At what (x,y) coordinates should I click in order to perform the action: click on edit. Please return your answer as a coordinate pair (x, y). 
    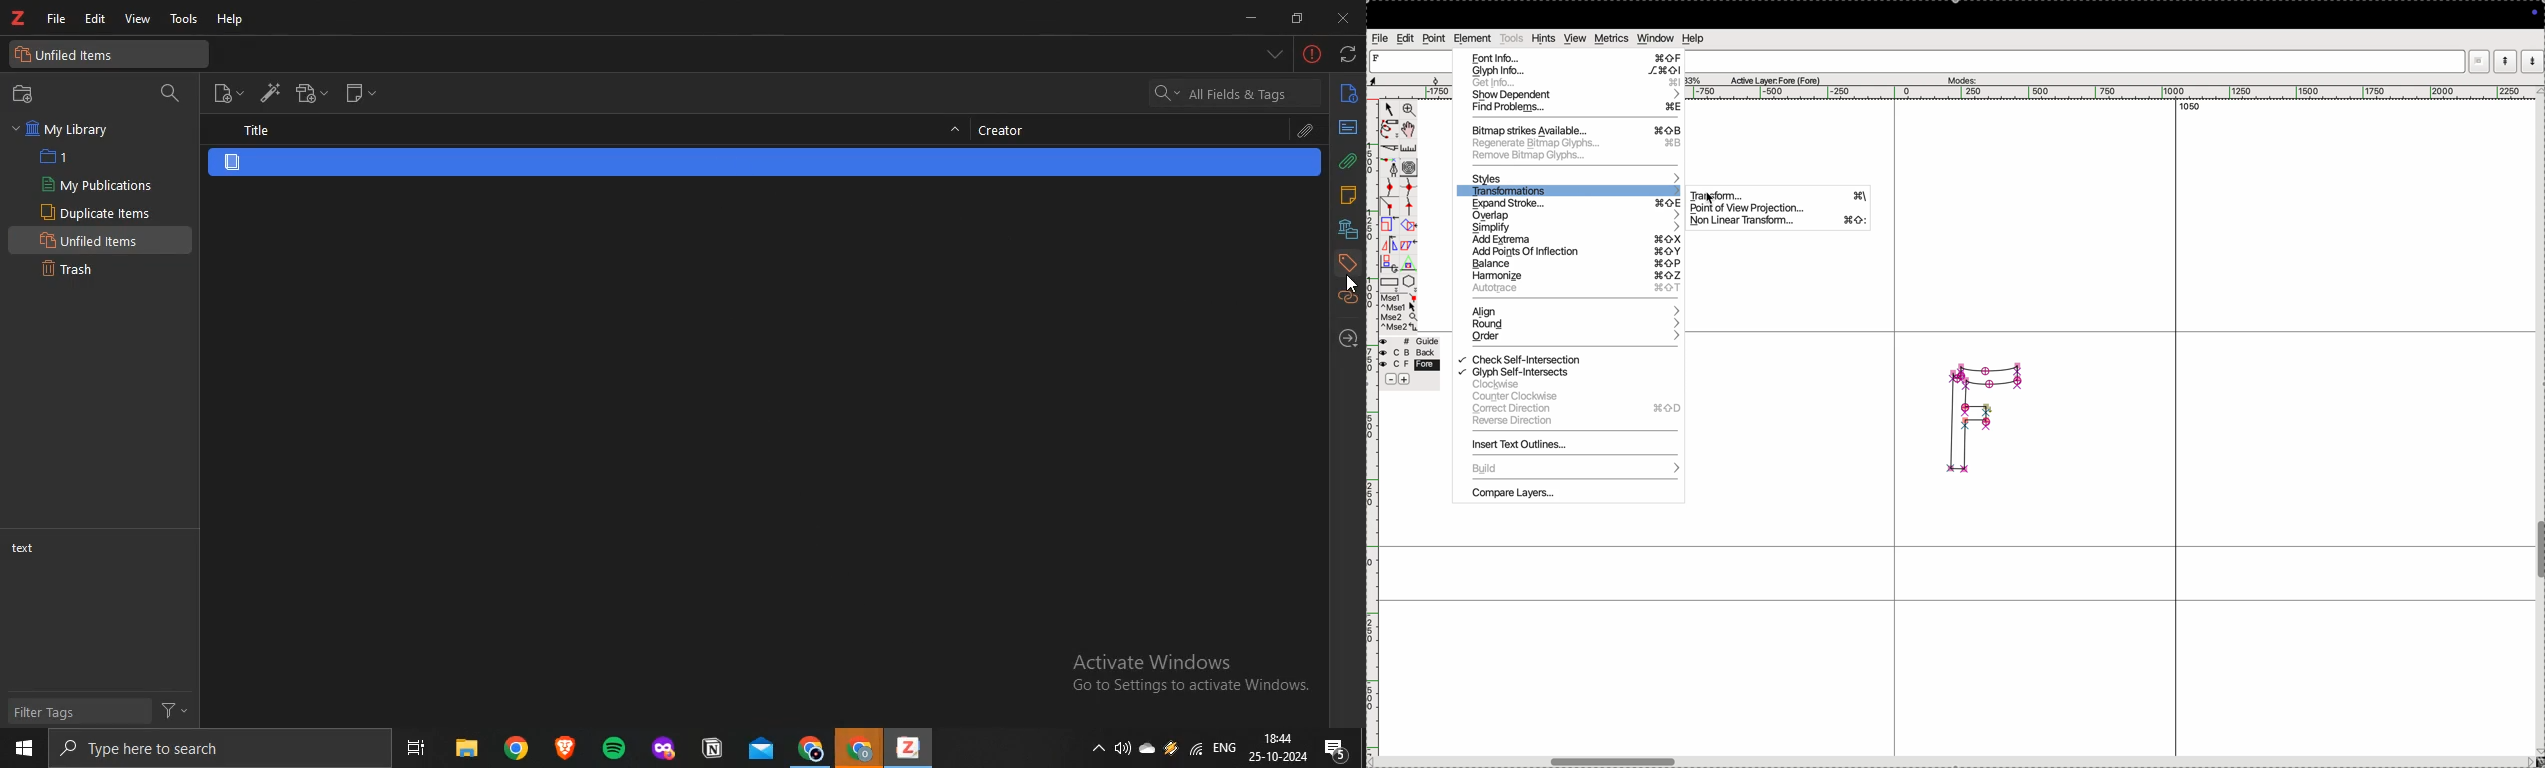
    Looking at the image, I should click on (1406, 39).